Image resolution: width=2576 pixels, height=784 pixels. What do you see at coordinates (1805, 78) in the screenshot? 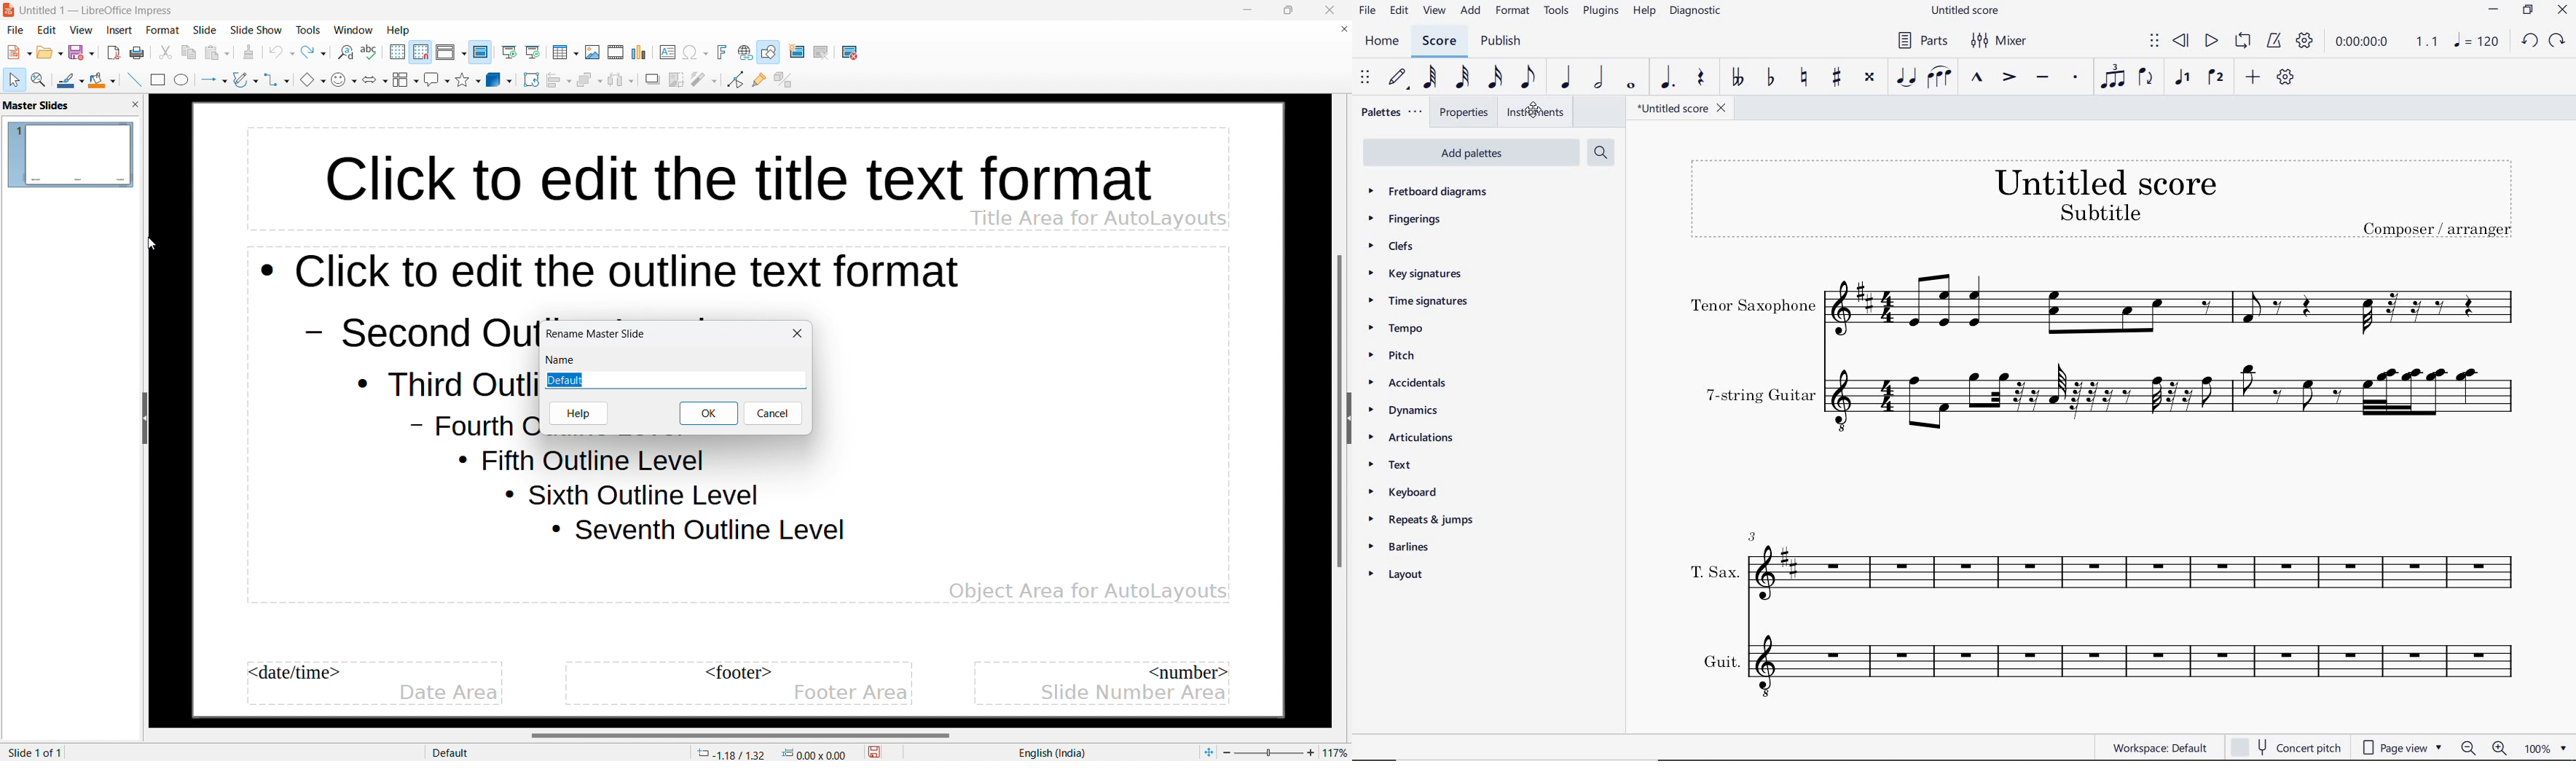
I see `TOGGLE NATURAL` at bounding box center [1805, 78].